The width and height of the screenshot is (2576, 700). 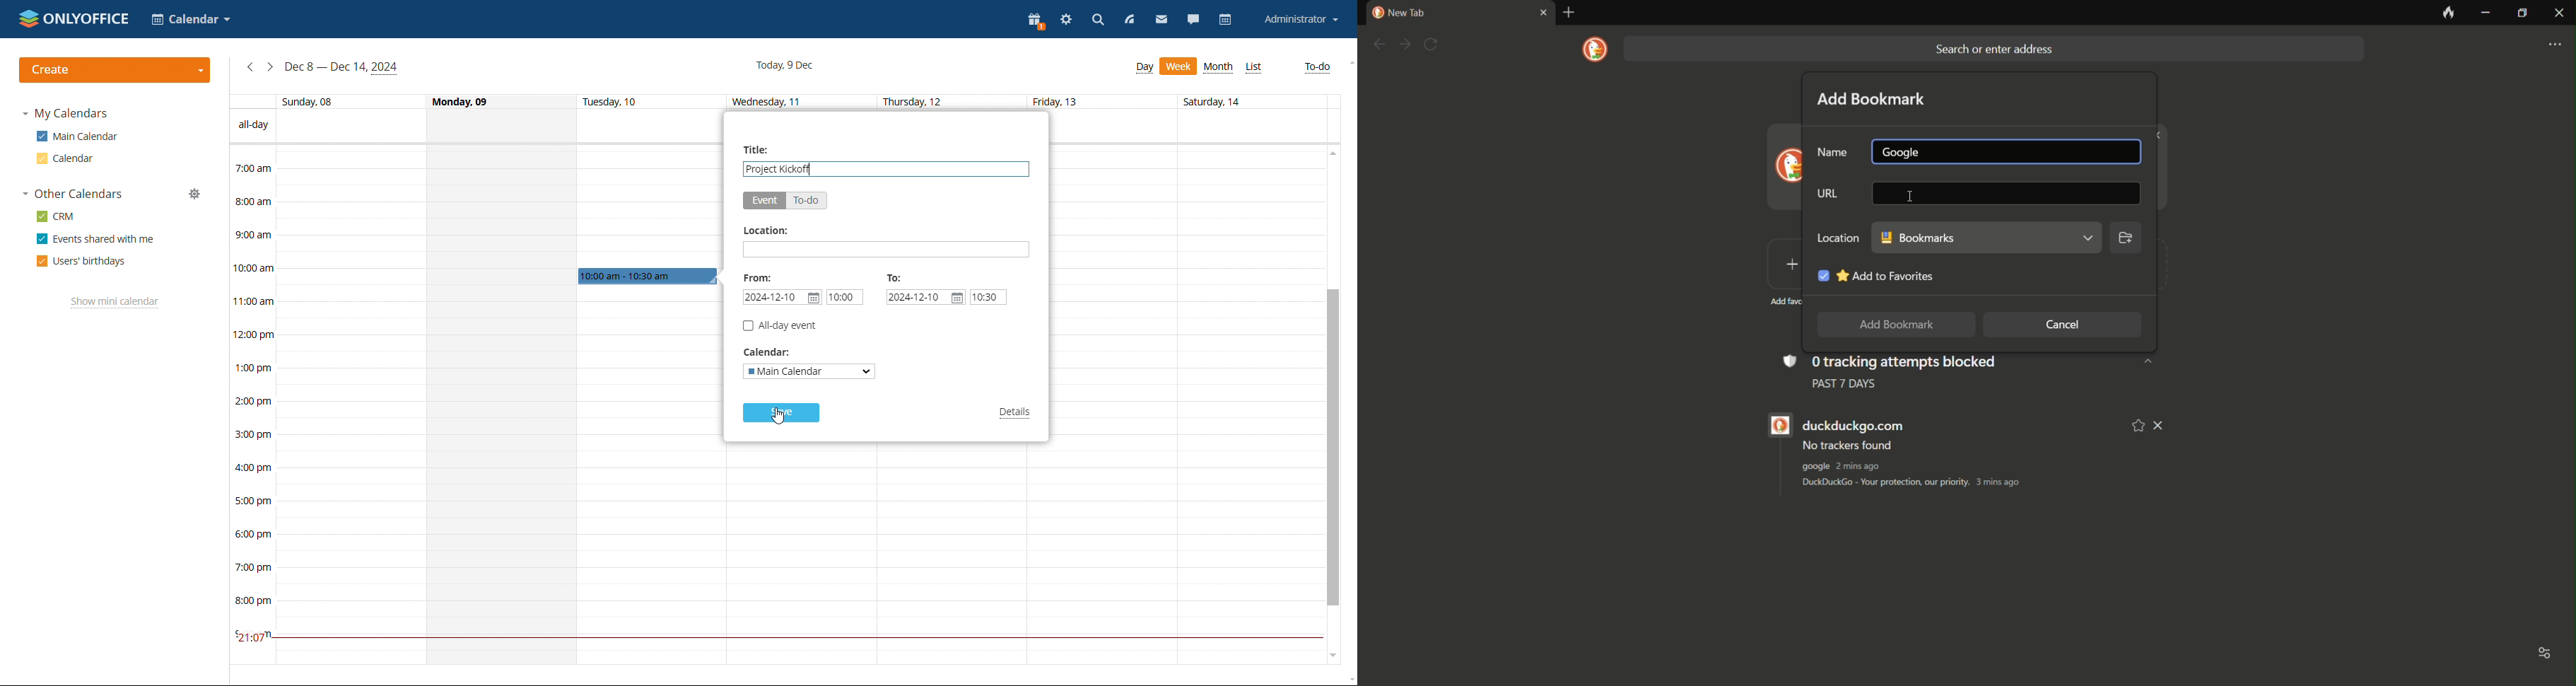 What do you see at coordinates (886, 249) in the screenshot?
I see `location` at bounding box center [886, 249].